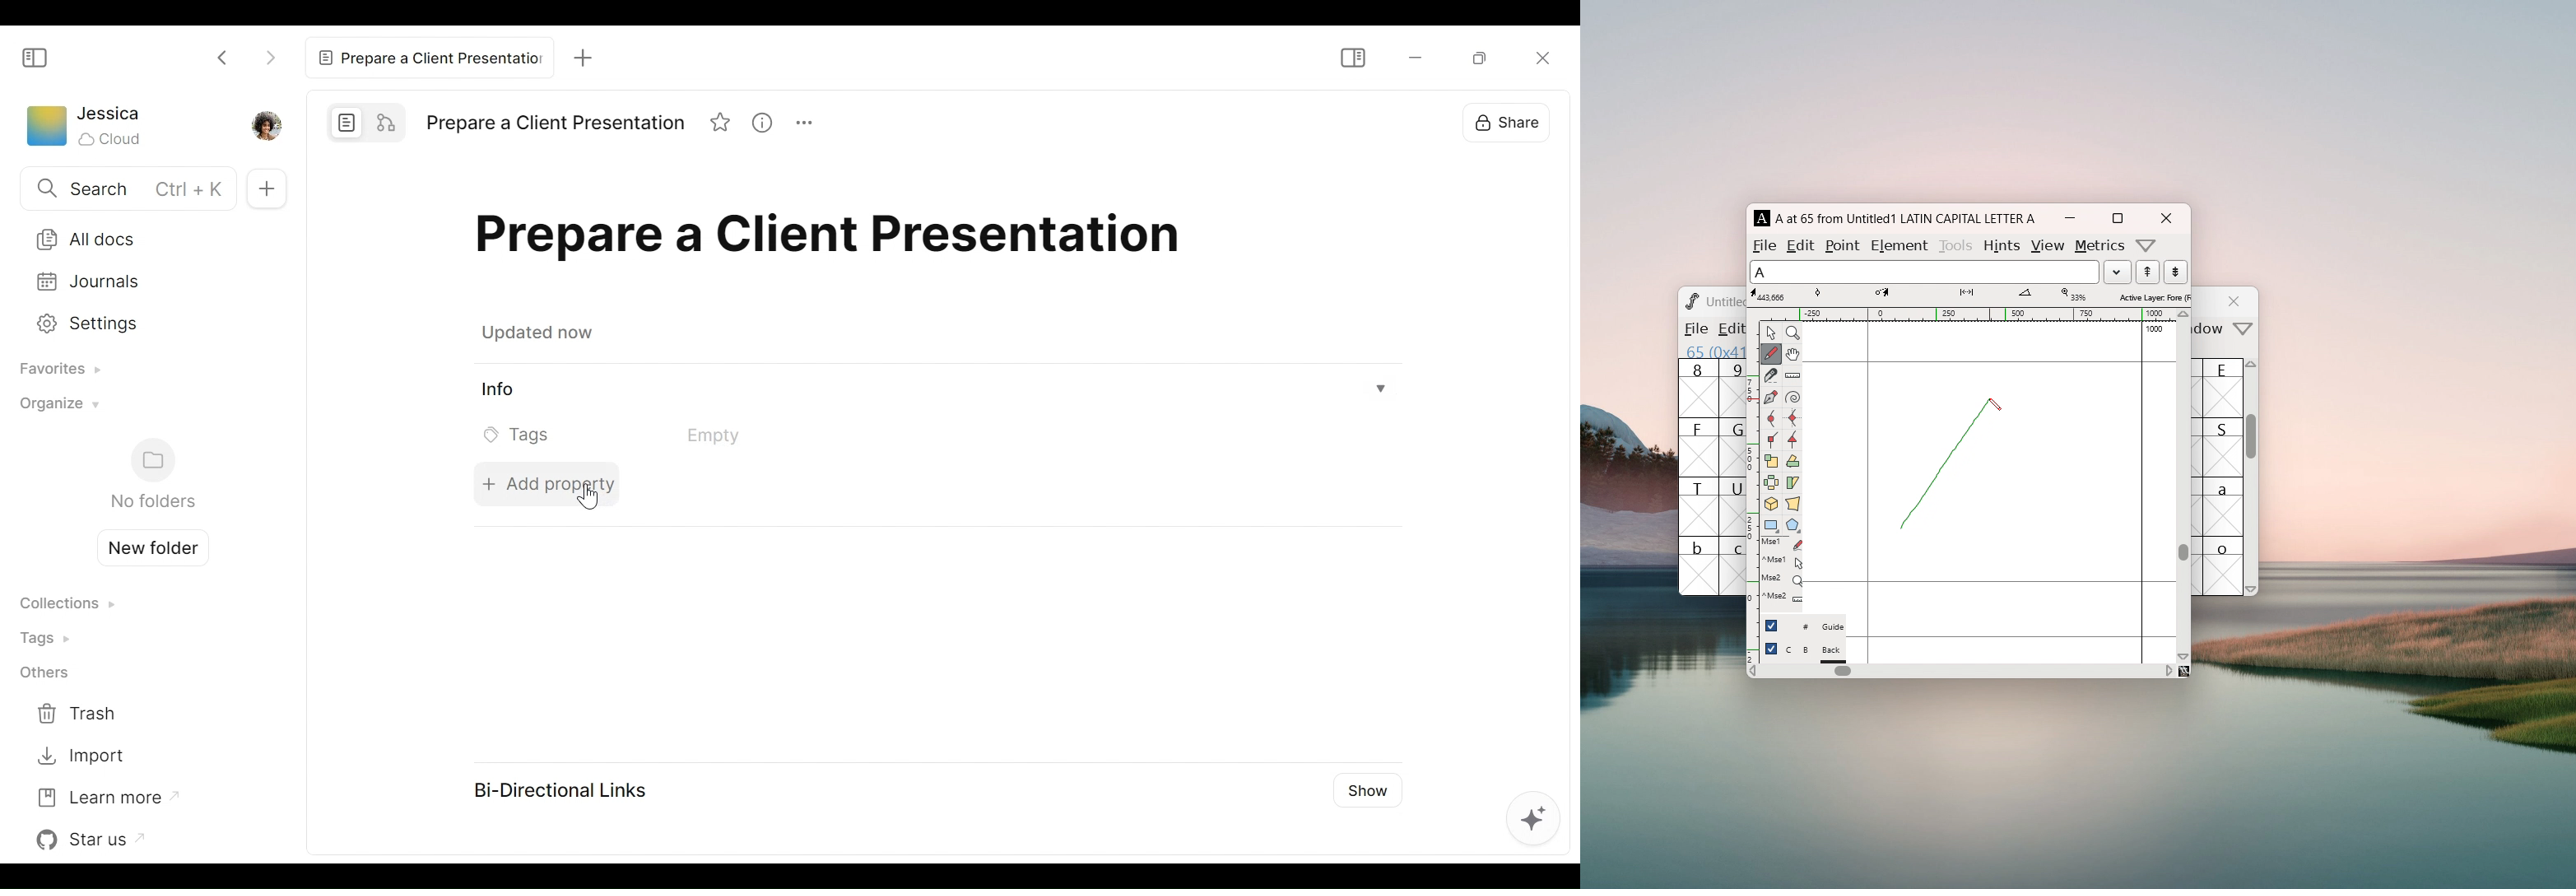  I want to click on scroll down, so click(2183, 656).